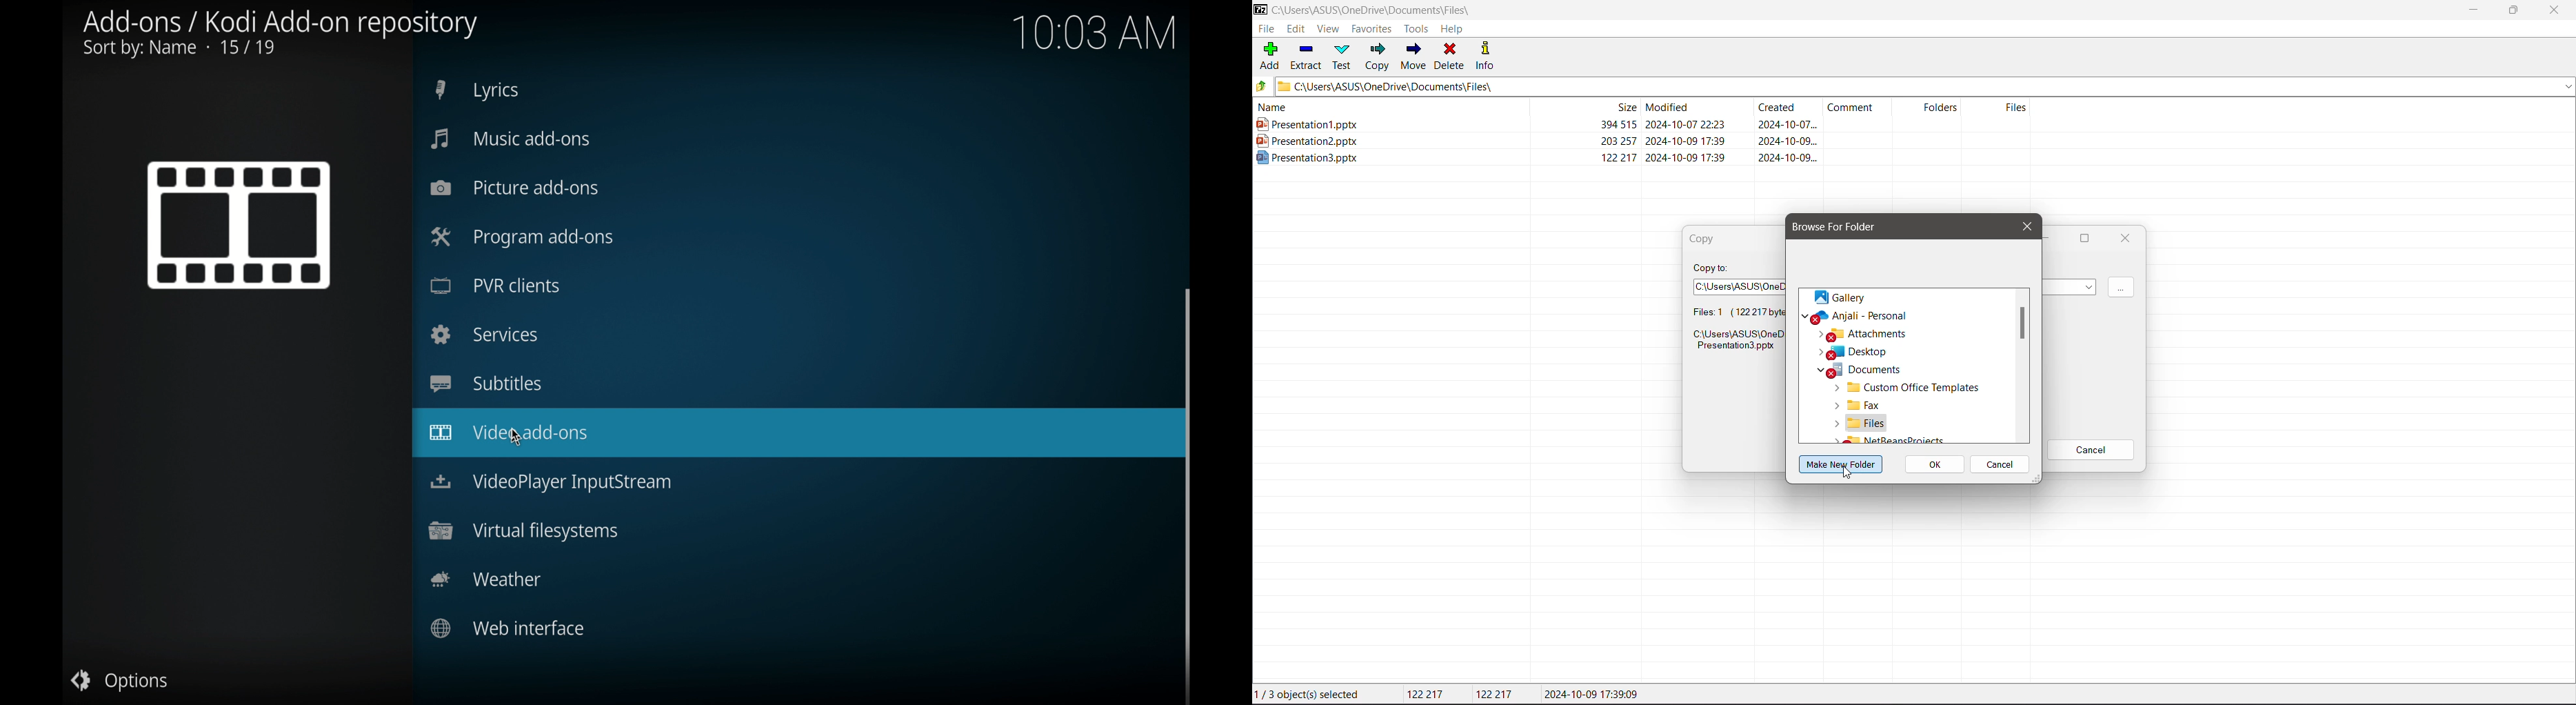  What do you see at coordinates (485, 383) in the screenshot?
I see `subtitles` at bounding box center [485, 383].